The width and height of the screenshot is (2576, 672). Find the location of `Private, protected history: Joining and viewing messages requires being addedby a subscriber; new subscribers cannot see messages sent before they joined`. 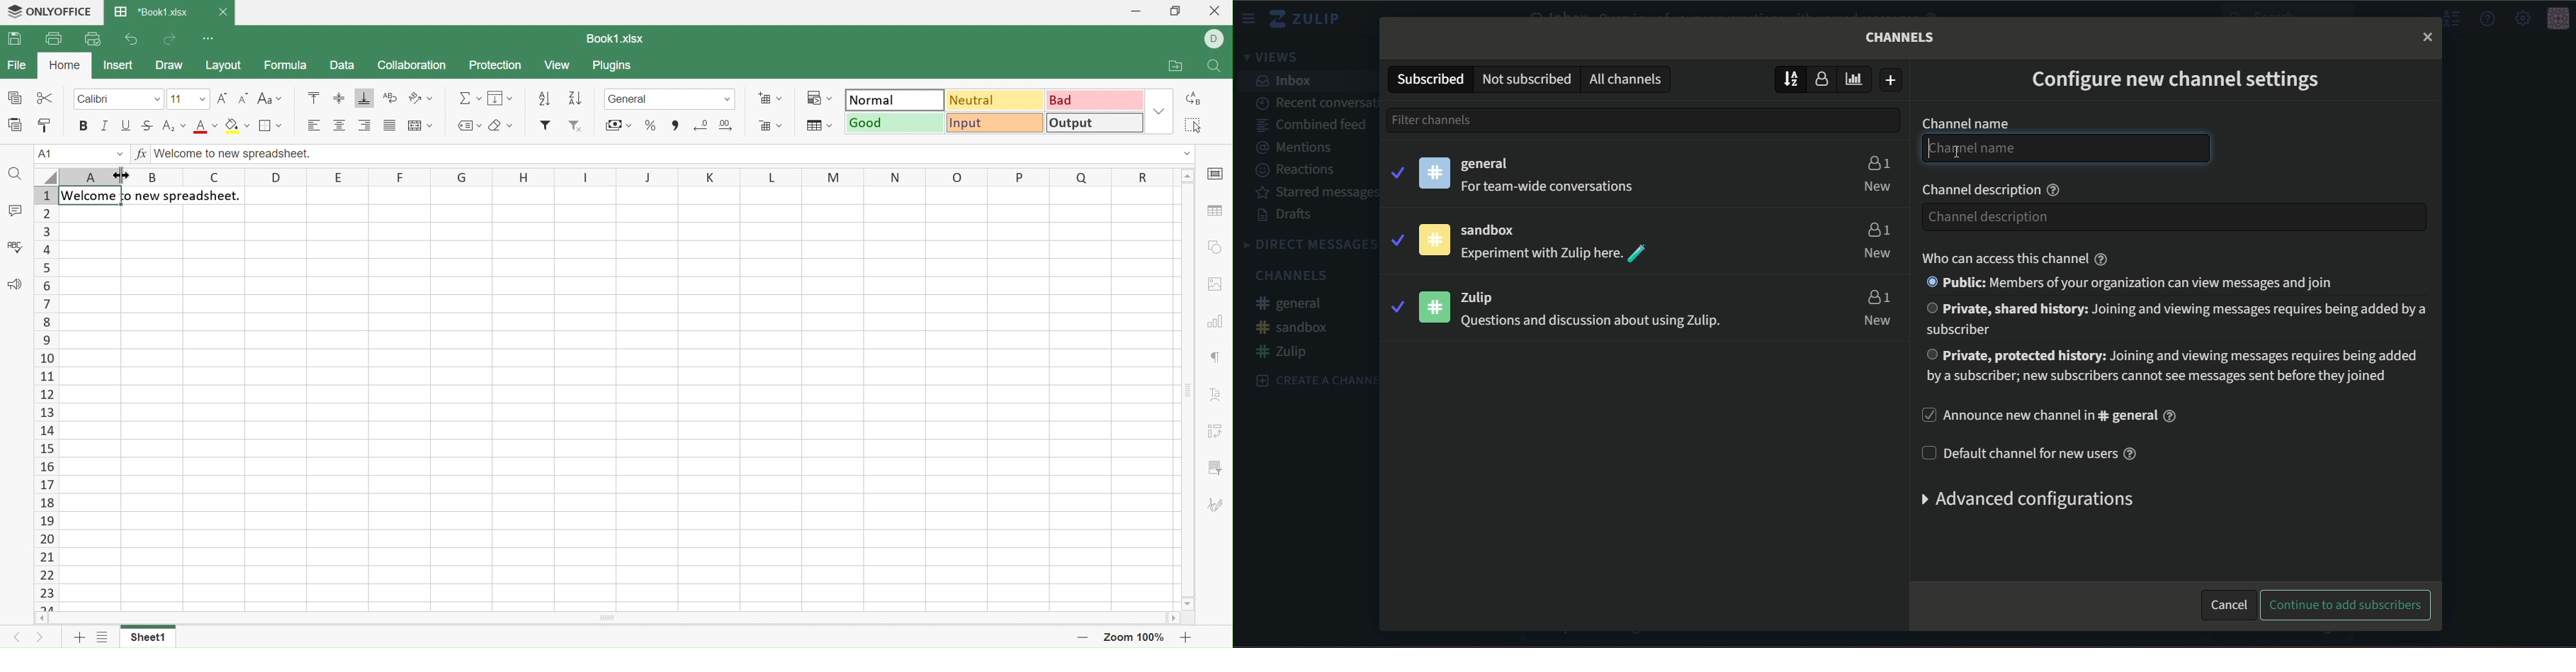

Private, protected history: Joining and viewing messages requires being addedby a subscriber; new subscribers cannot see messages sent before they joined is located at coordinates (2171, 367).